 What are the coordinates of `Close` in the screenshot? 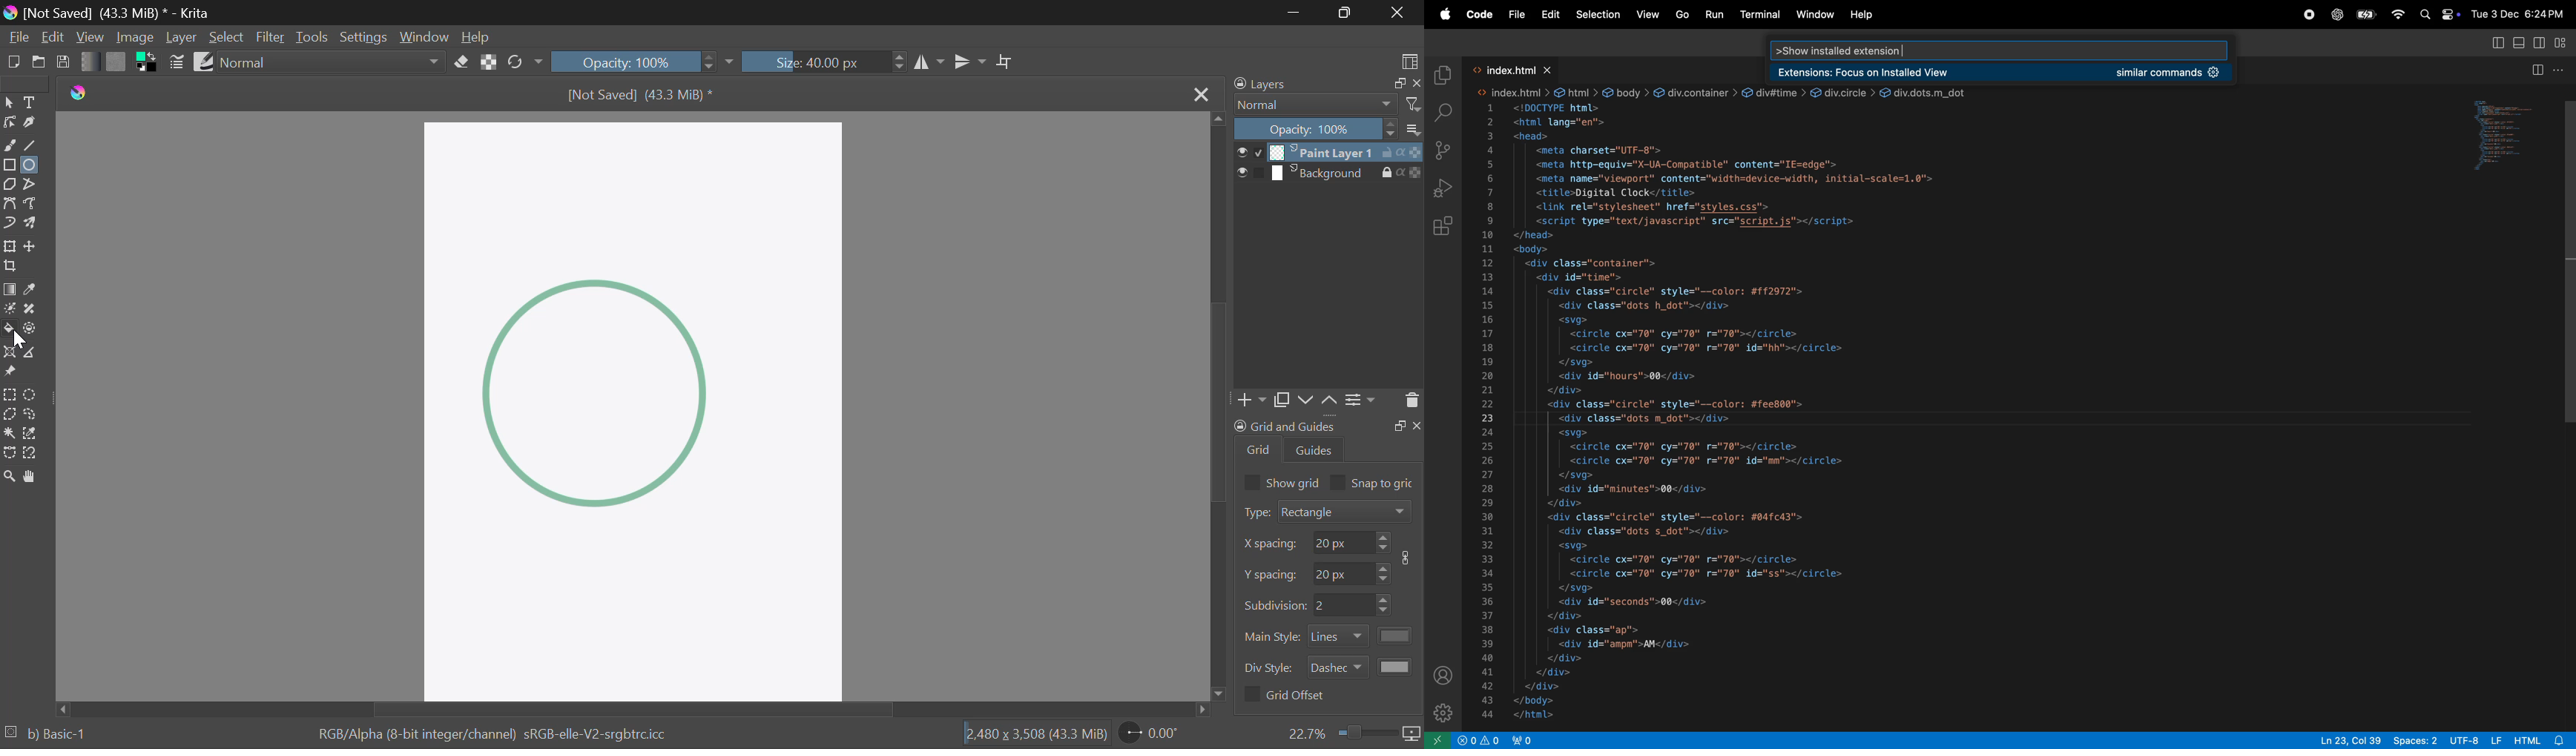 It's located at (1200, 94).